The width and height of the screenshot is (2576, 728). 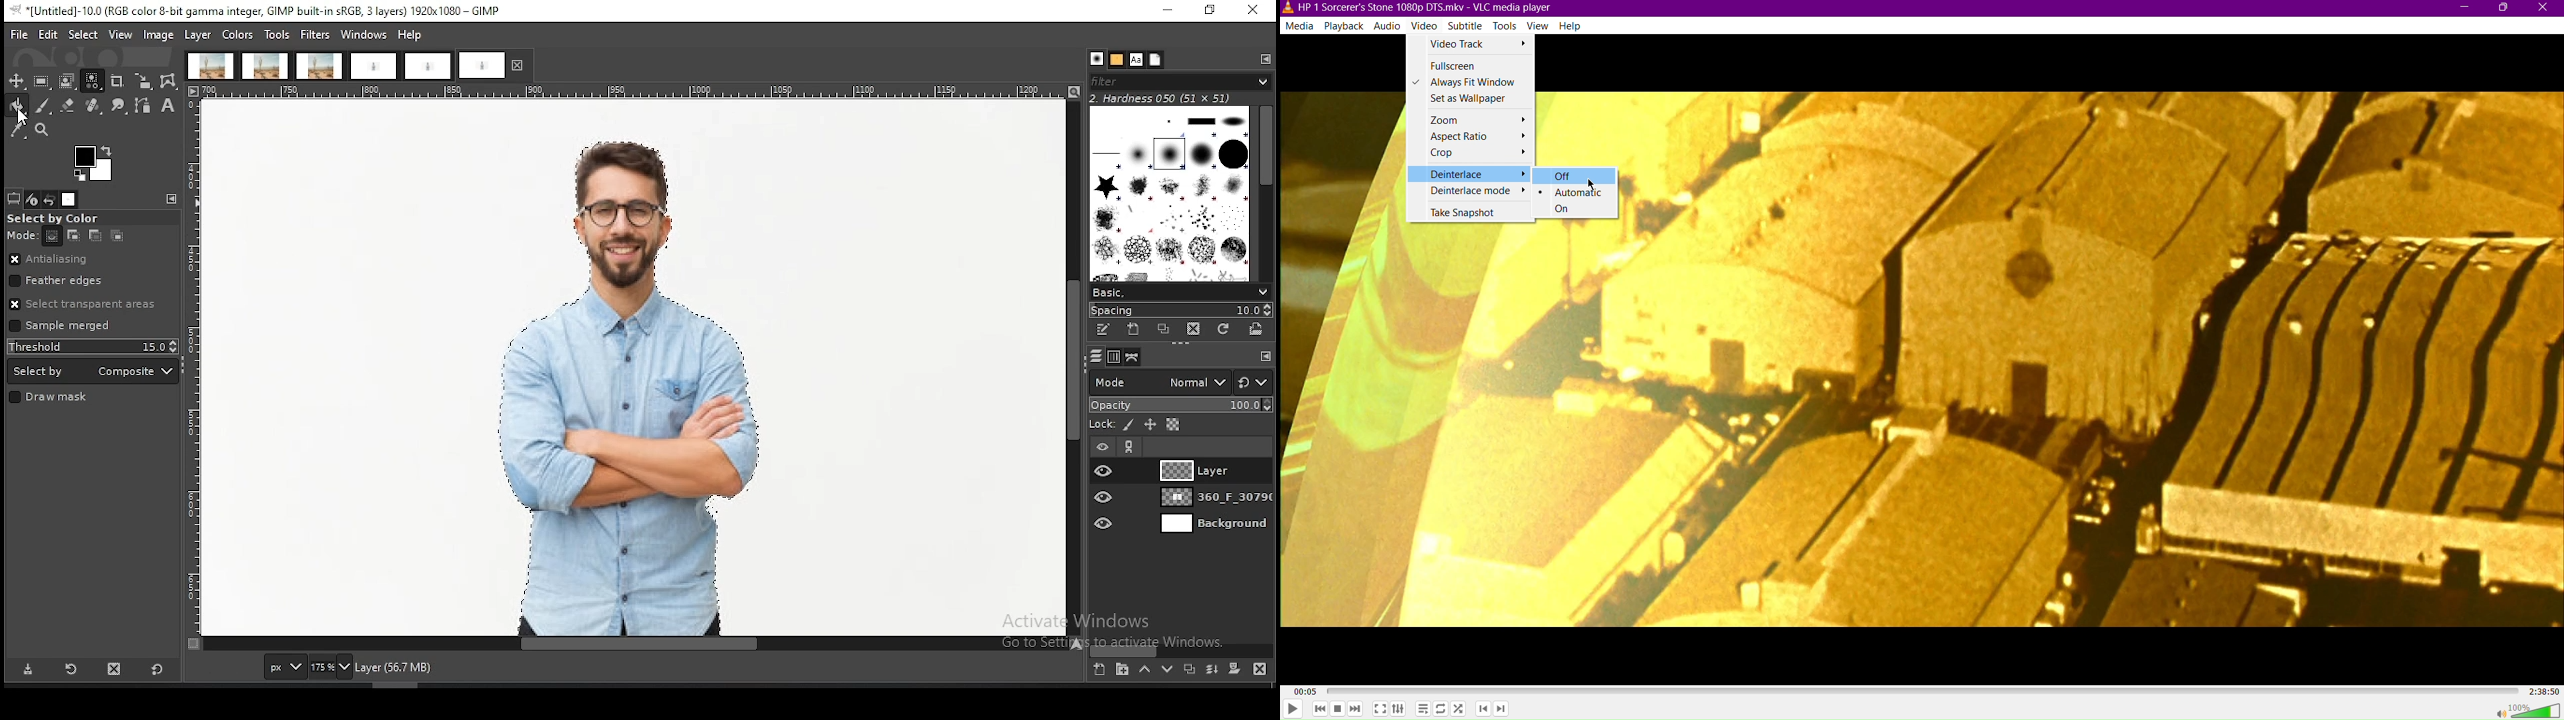 I want to click on Fullscreen, so click(x=1379, y=708).